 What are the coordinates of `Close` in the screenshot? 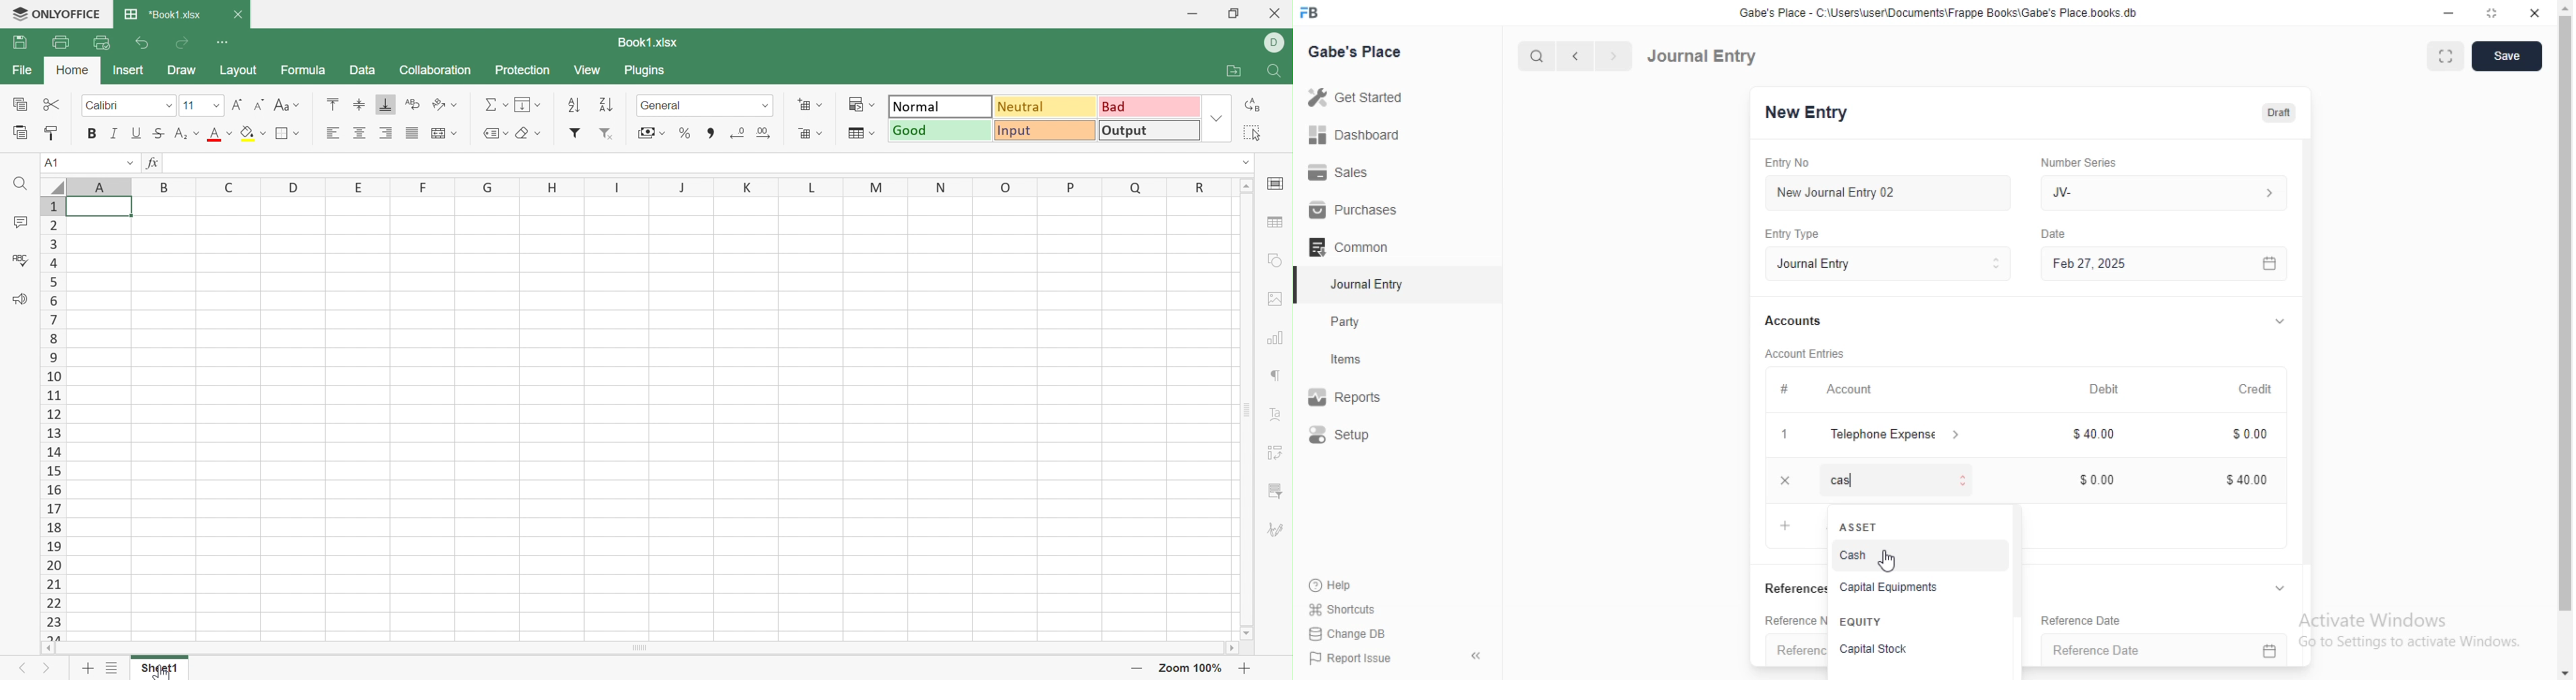 It's located at (2536, 13).